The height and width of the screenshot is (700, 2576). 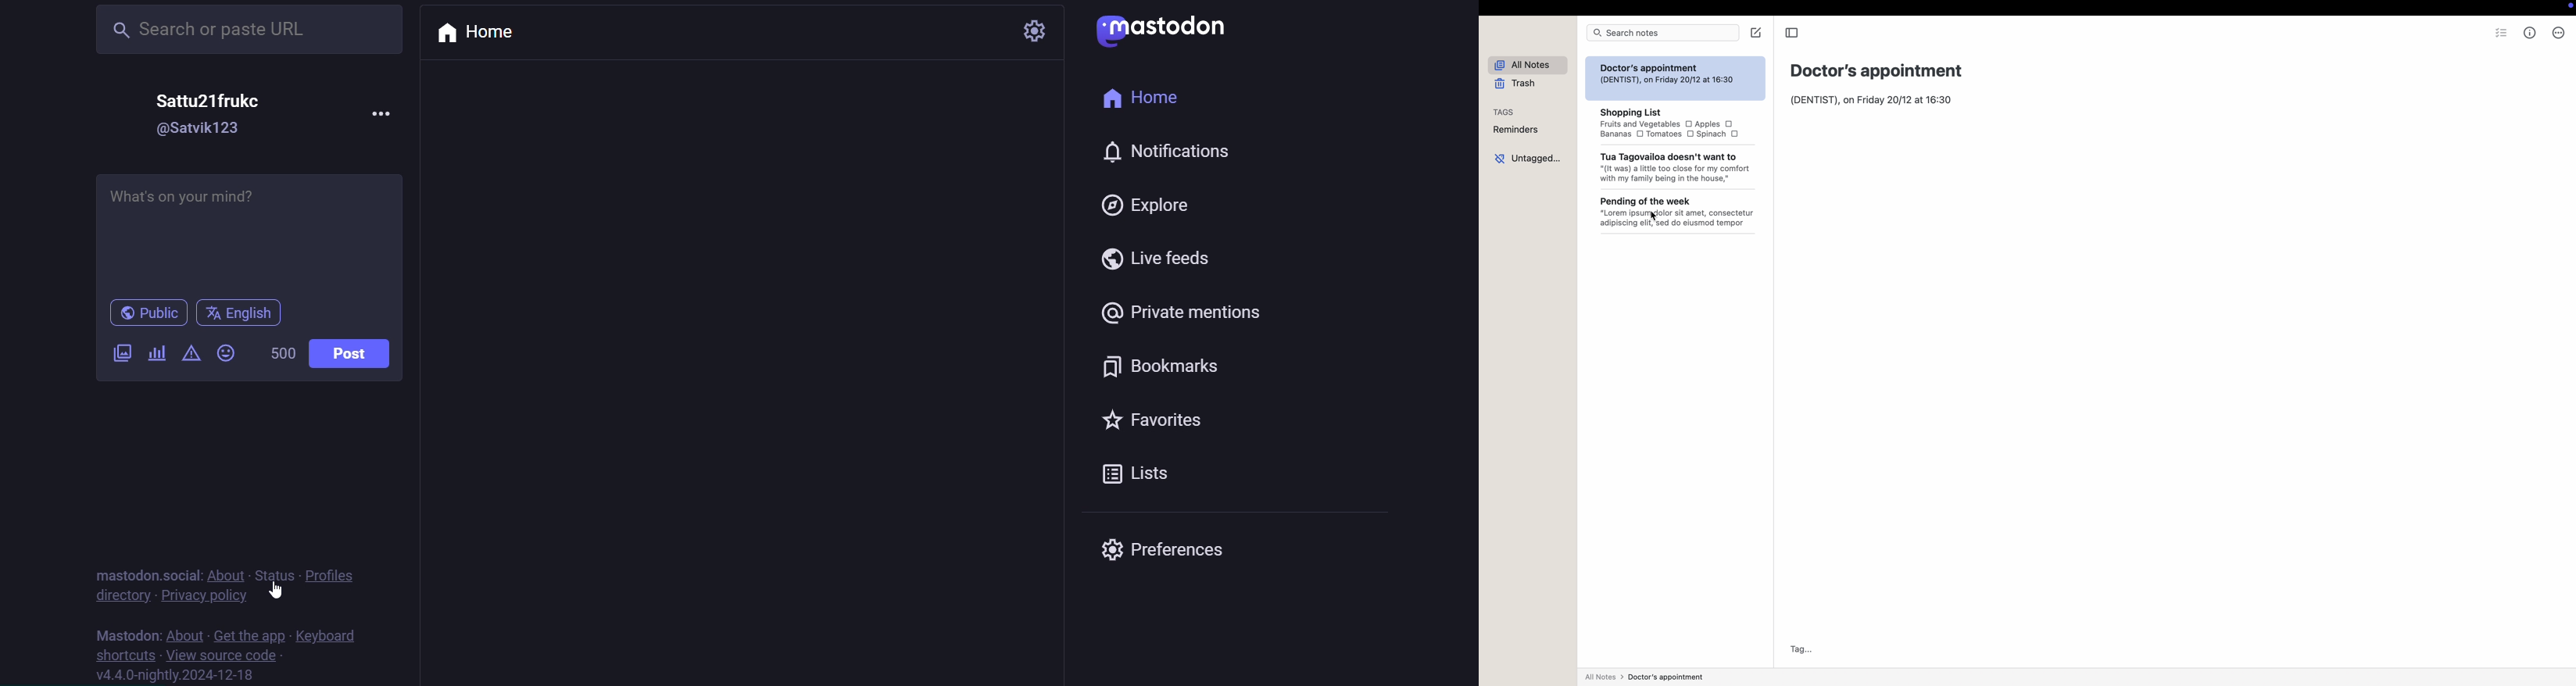 What do you see at coordinates (1514, 84) in the screenshot?
I see `trash` at bounding box center [1514, 84].